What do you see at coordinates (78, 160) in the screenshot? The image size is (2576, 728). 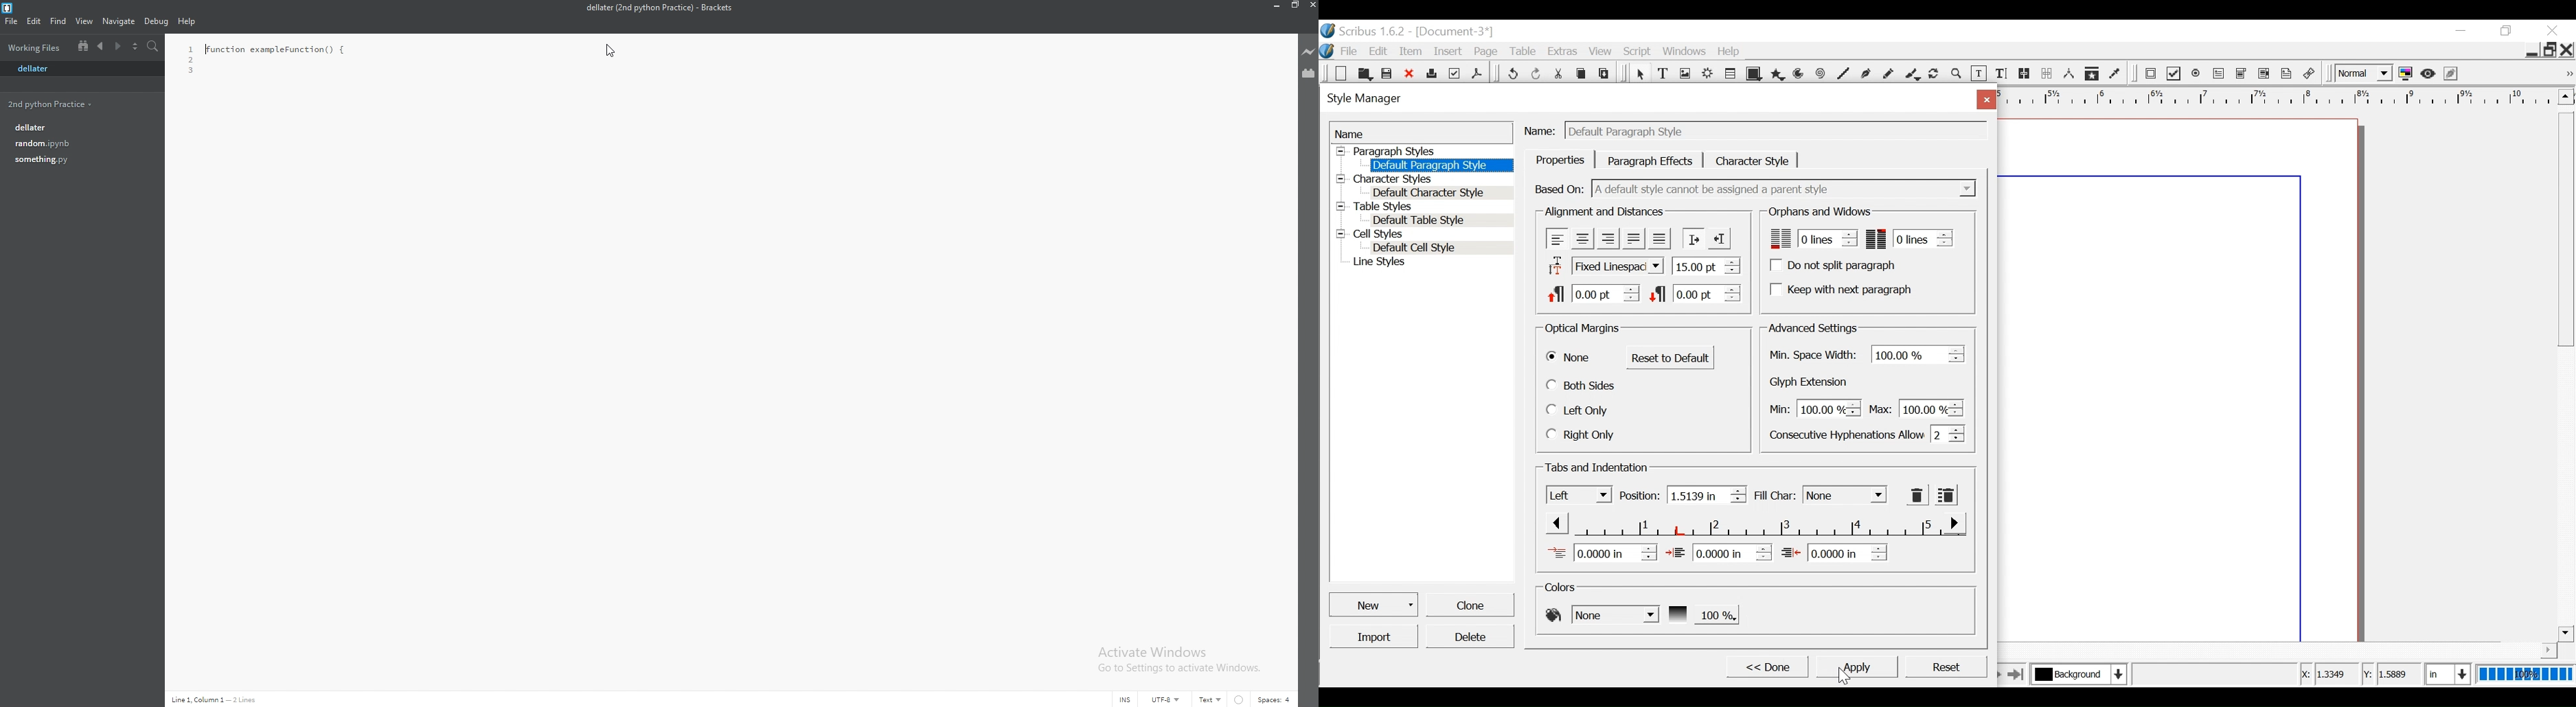 I see `something.py` at bounding box center [78, 160].